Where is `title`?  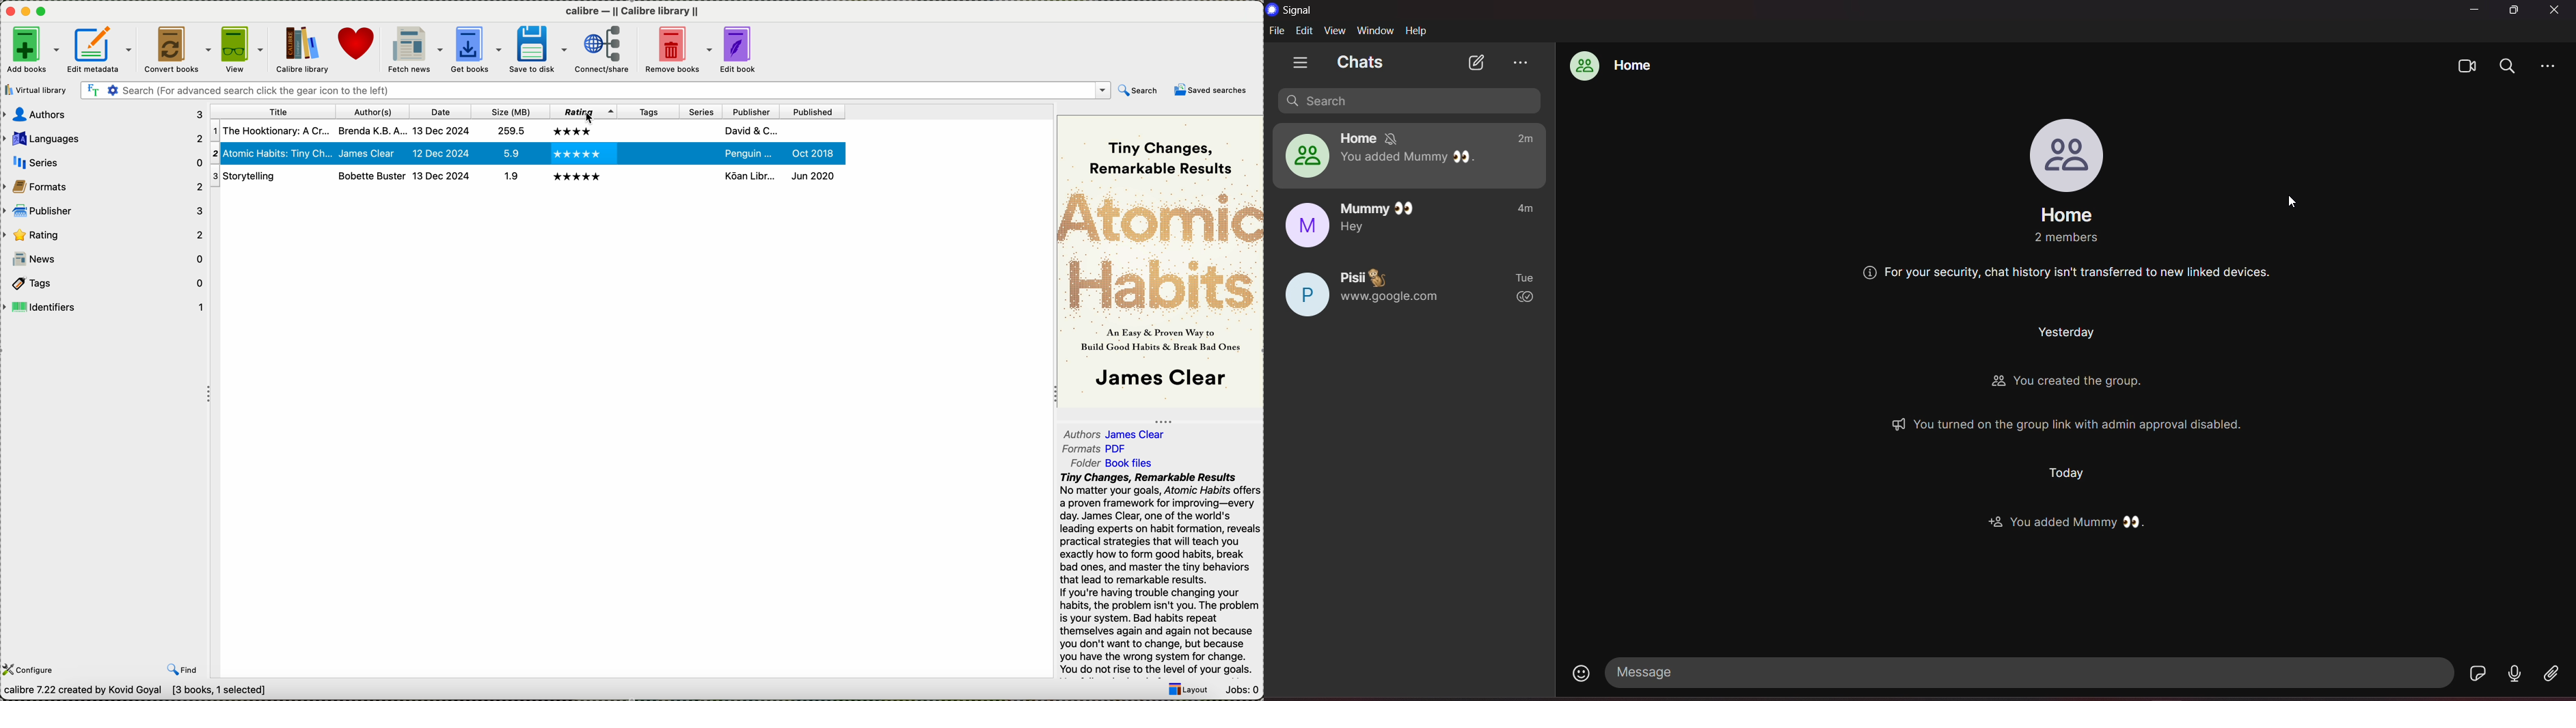
title is located at coordinates (1301, 10).